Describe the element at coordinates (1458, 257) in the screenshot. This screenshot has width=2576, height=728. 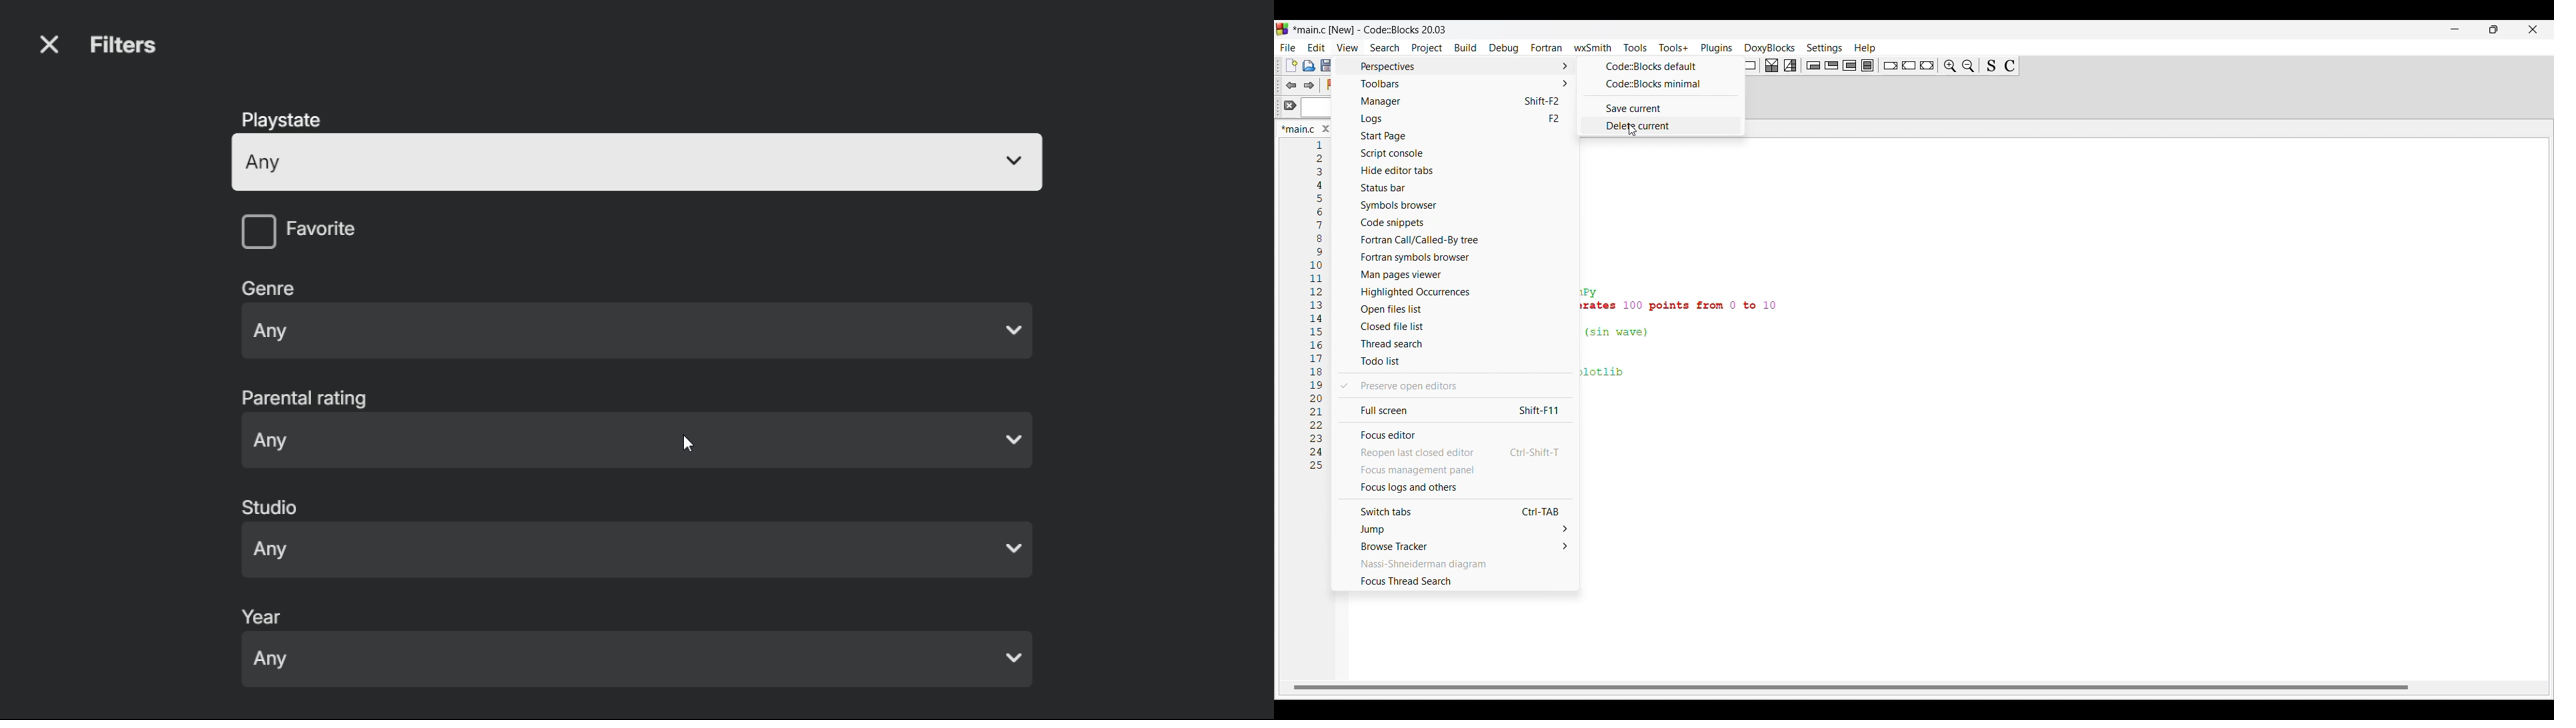
I see `Fortran symbols browser` at that location.